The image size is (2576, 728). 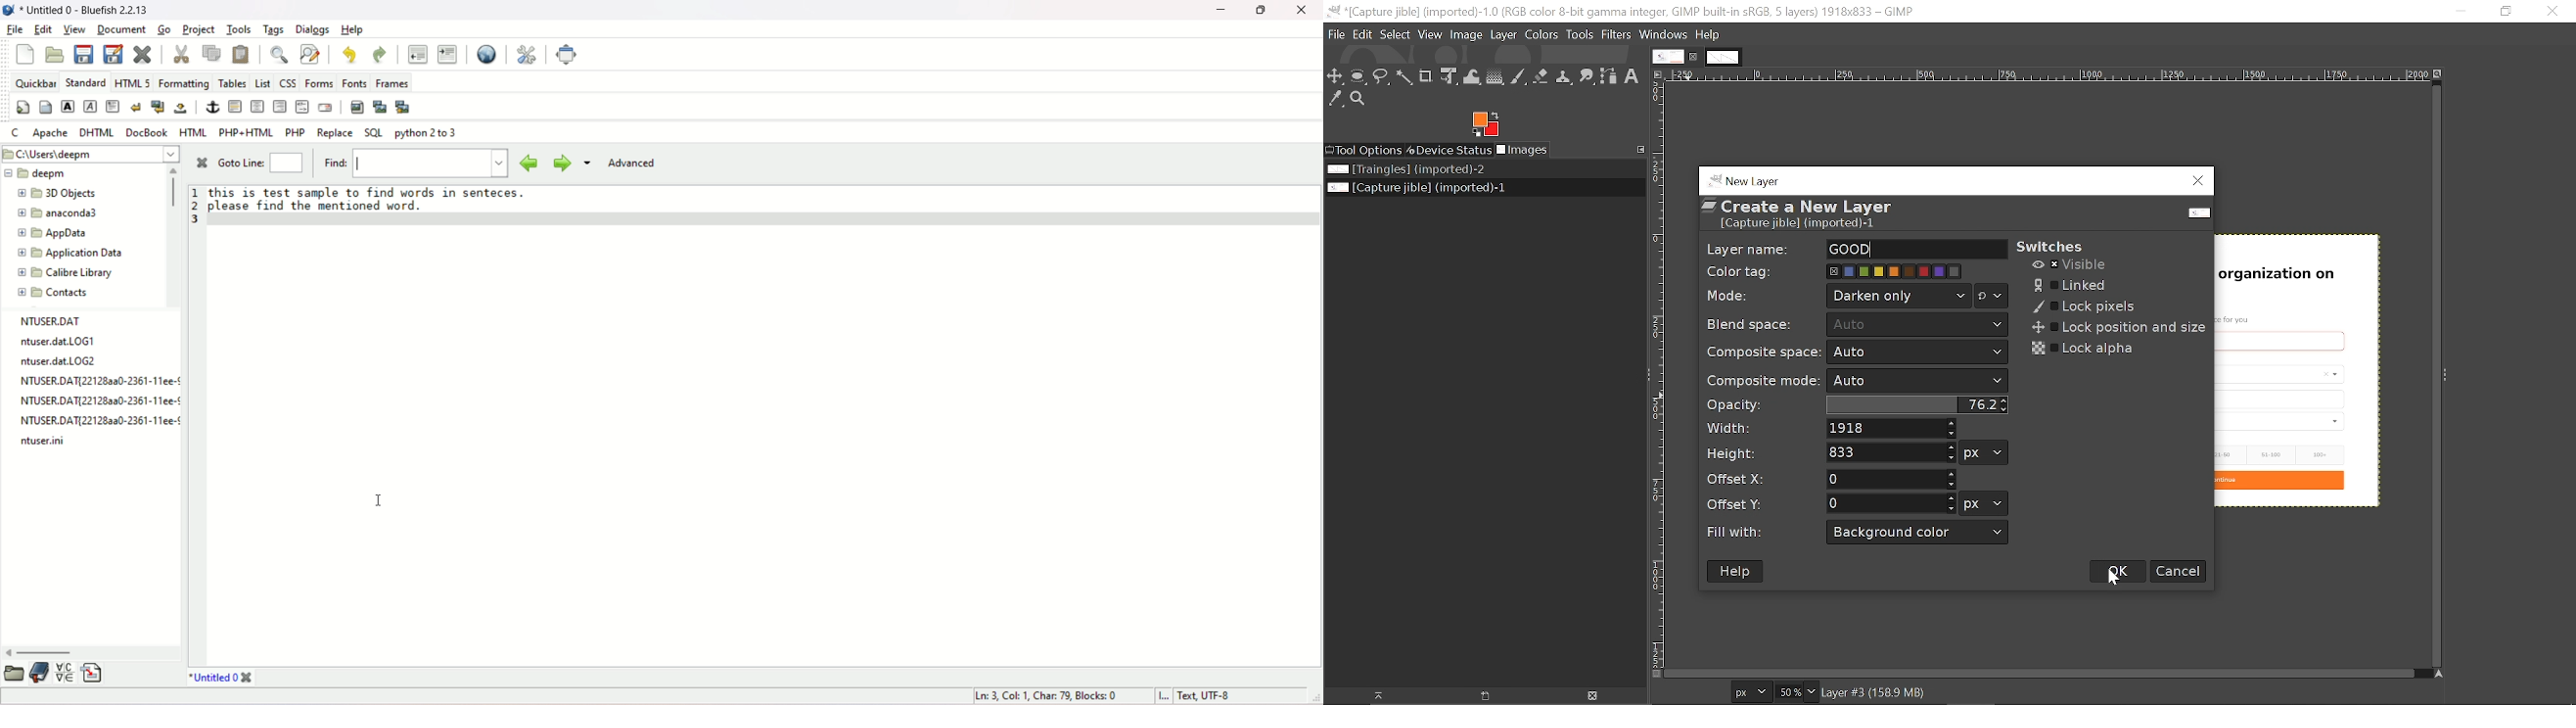 What do you see at coordinates (143, 54) in the screenshot?
I see `clear current file` at bounding box center [143, 54].